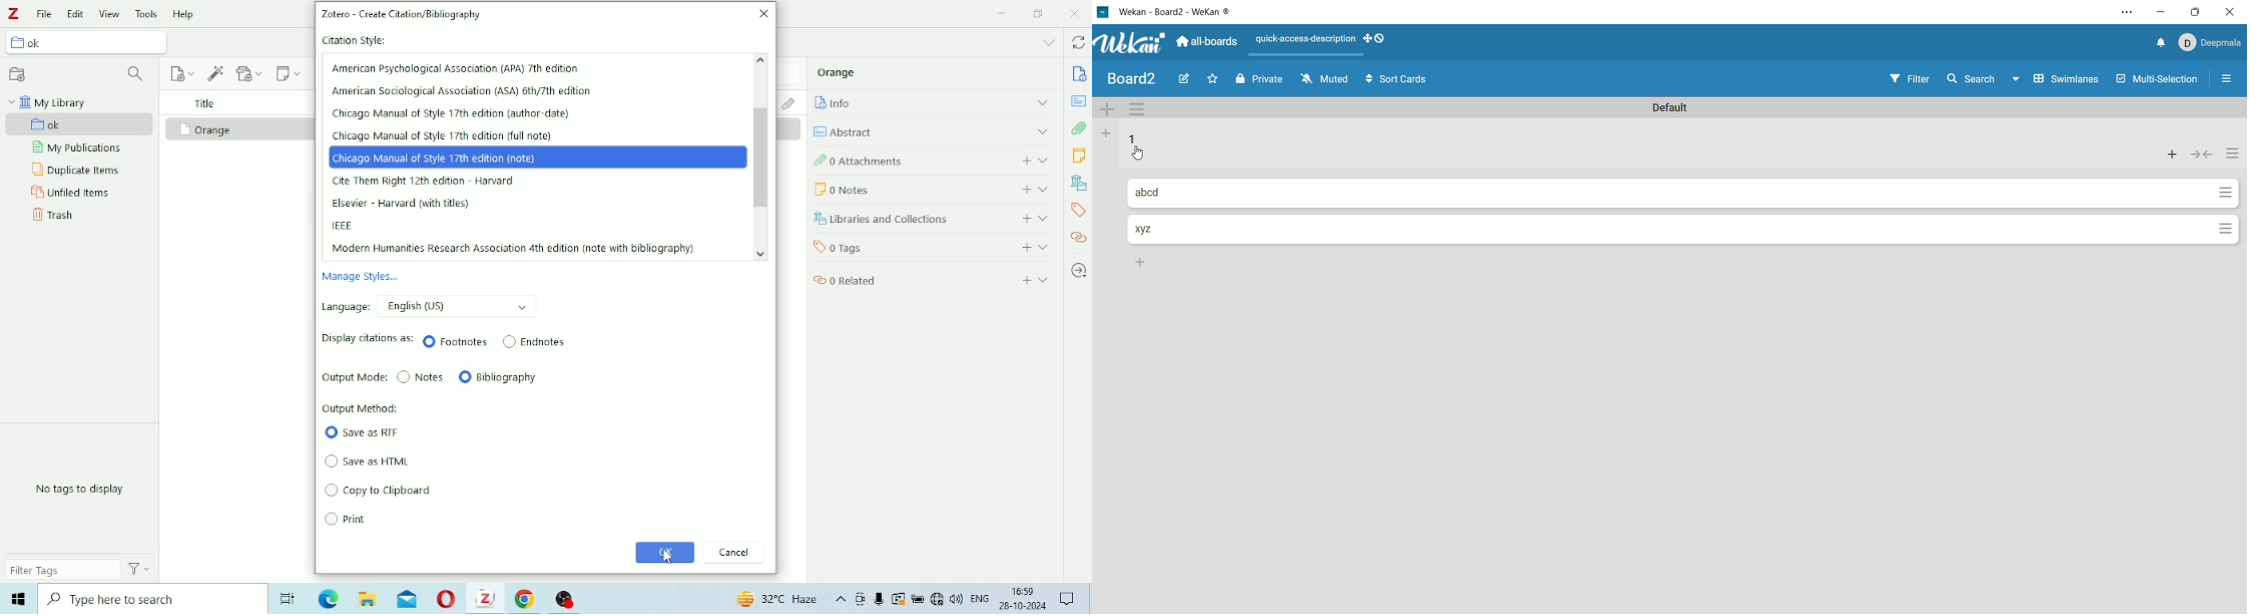 This screenshot has width=2268, height=616. I want to click on Add Item (s) by Identifier, so click(217, 73).